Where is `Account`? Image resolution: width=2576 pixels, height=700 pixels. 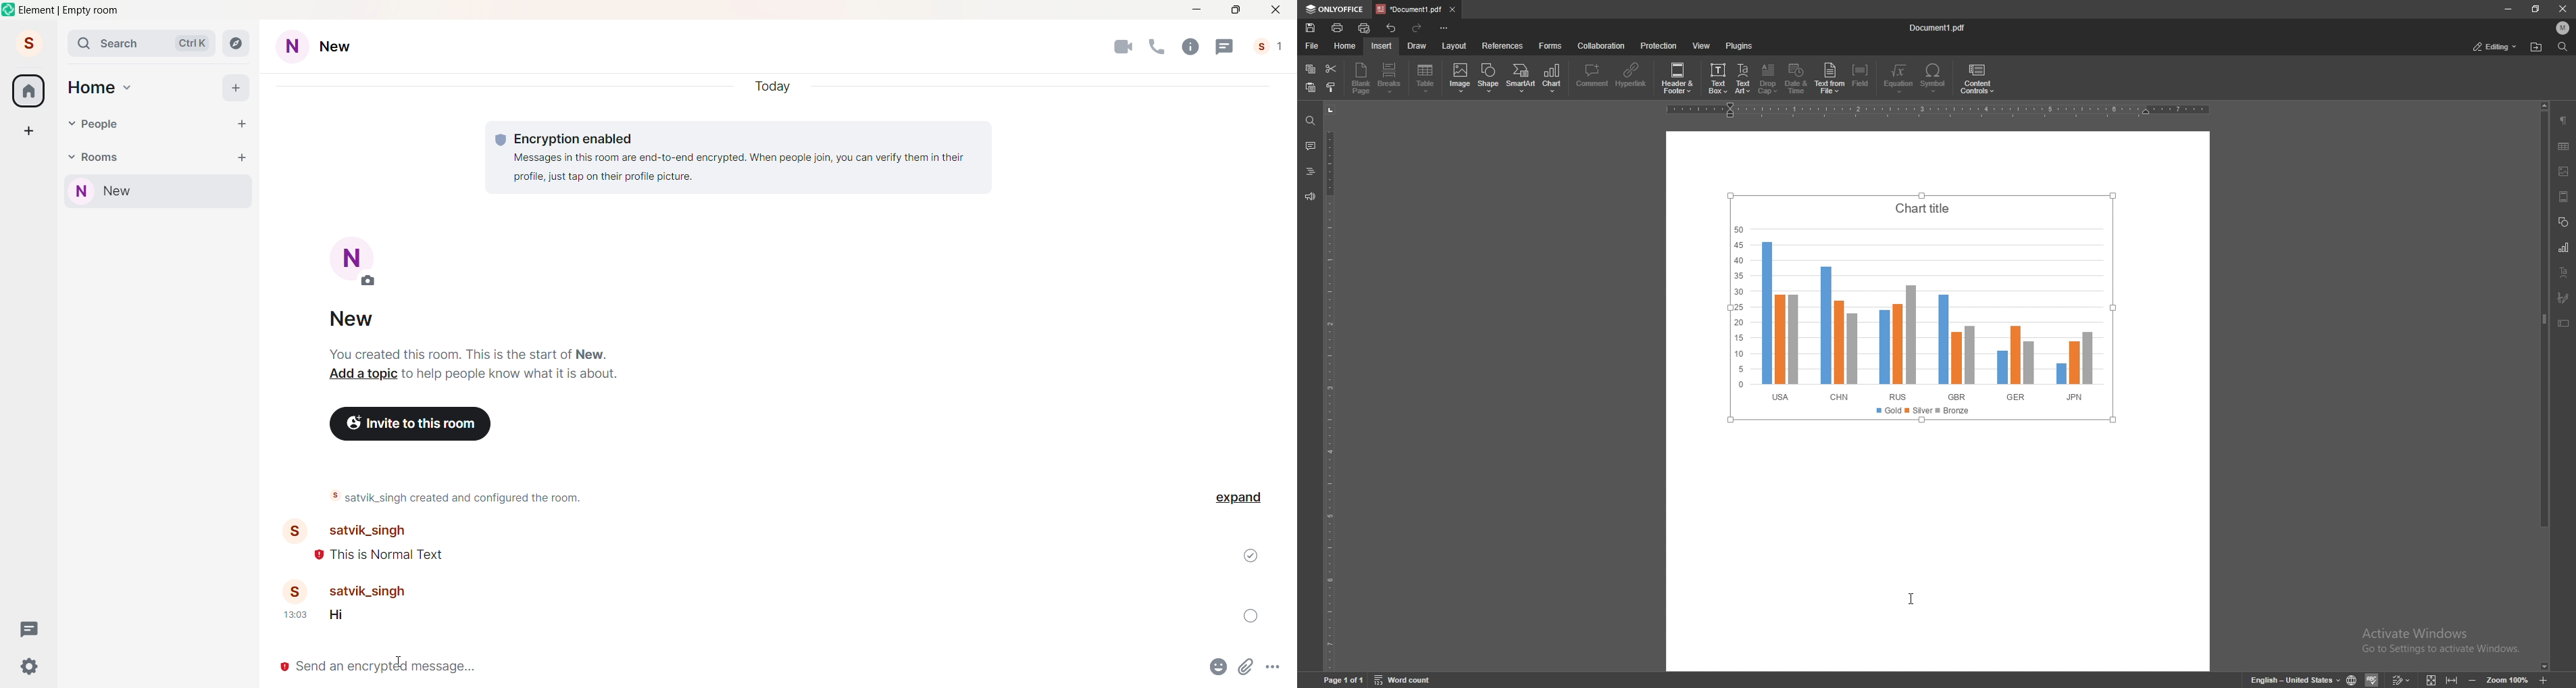
Account is located at coordinates (28, 42).